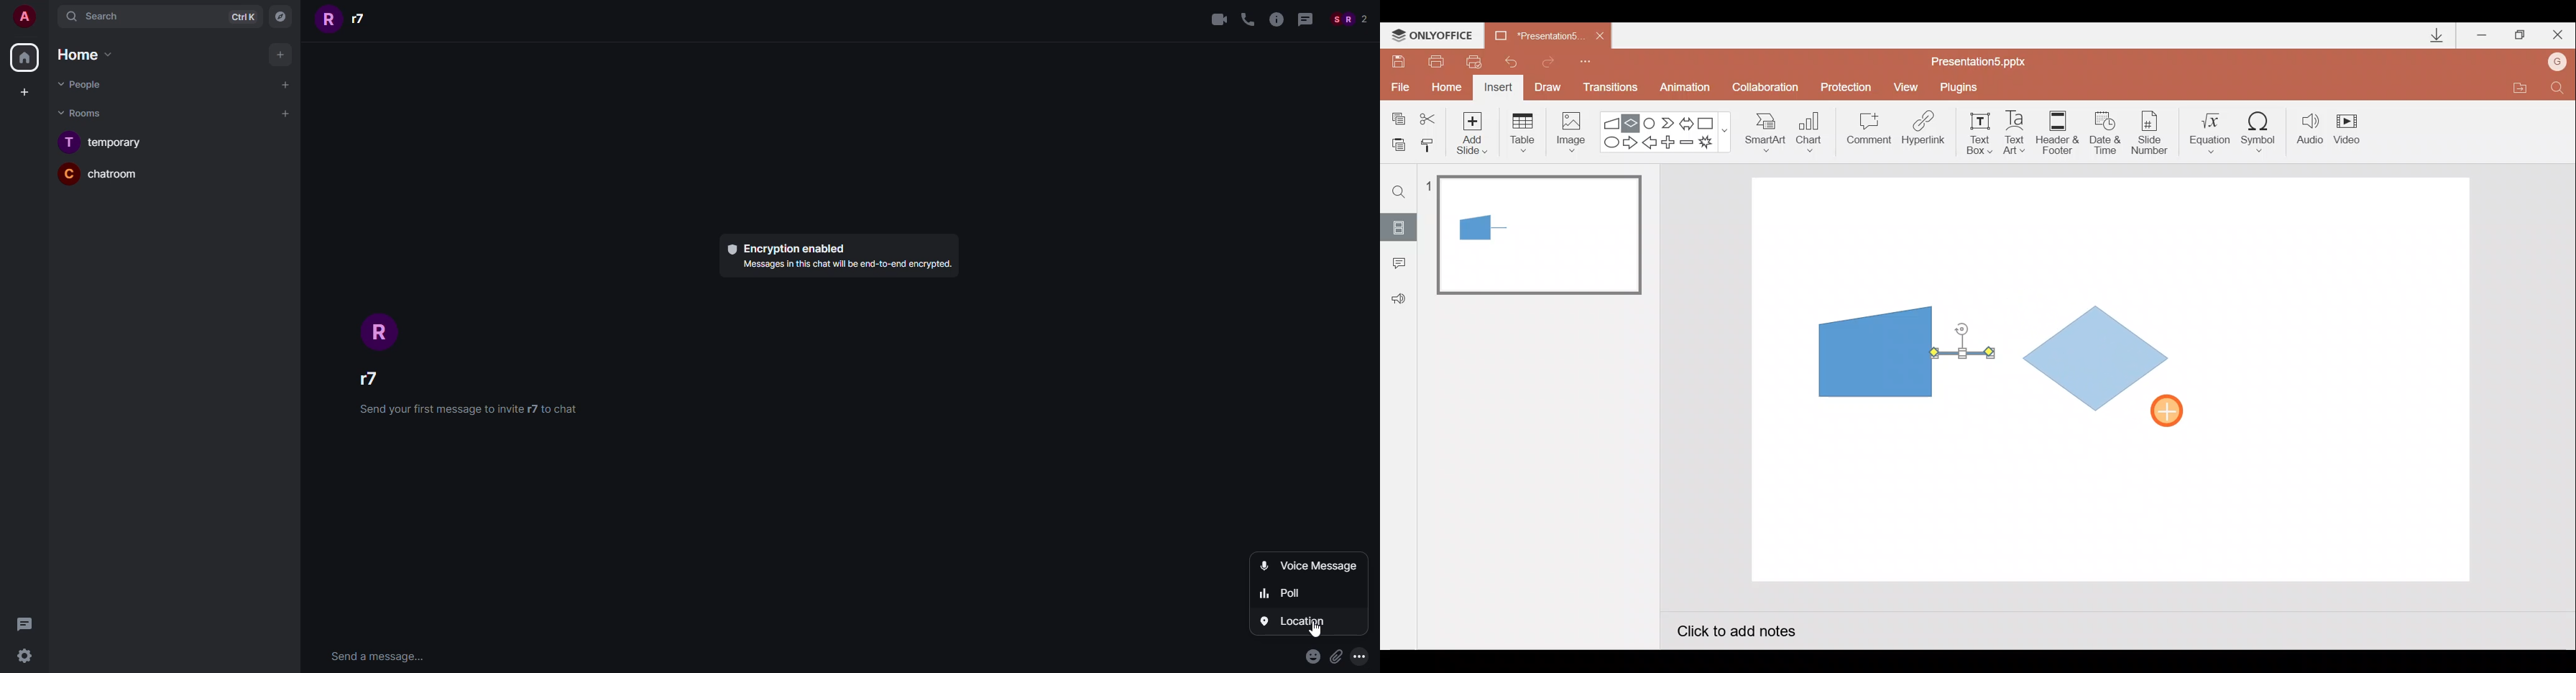 The width and height of the screenshot is (2576, 700). I want to click on Slides, so click(1398, 227).